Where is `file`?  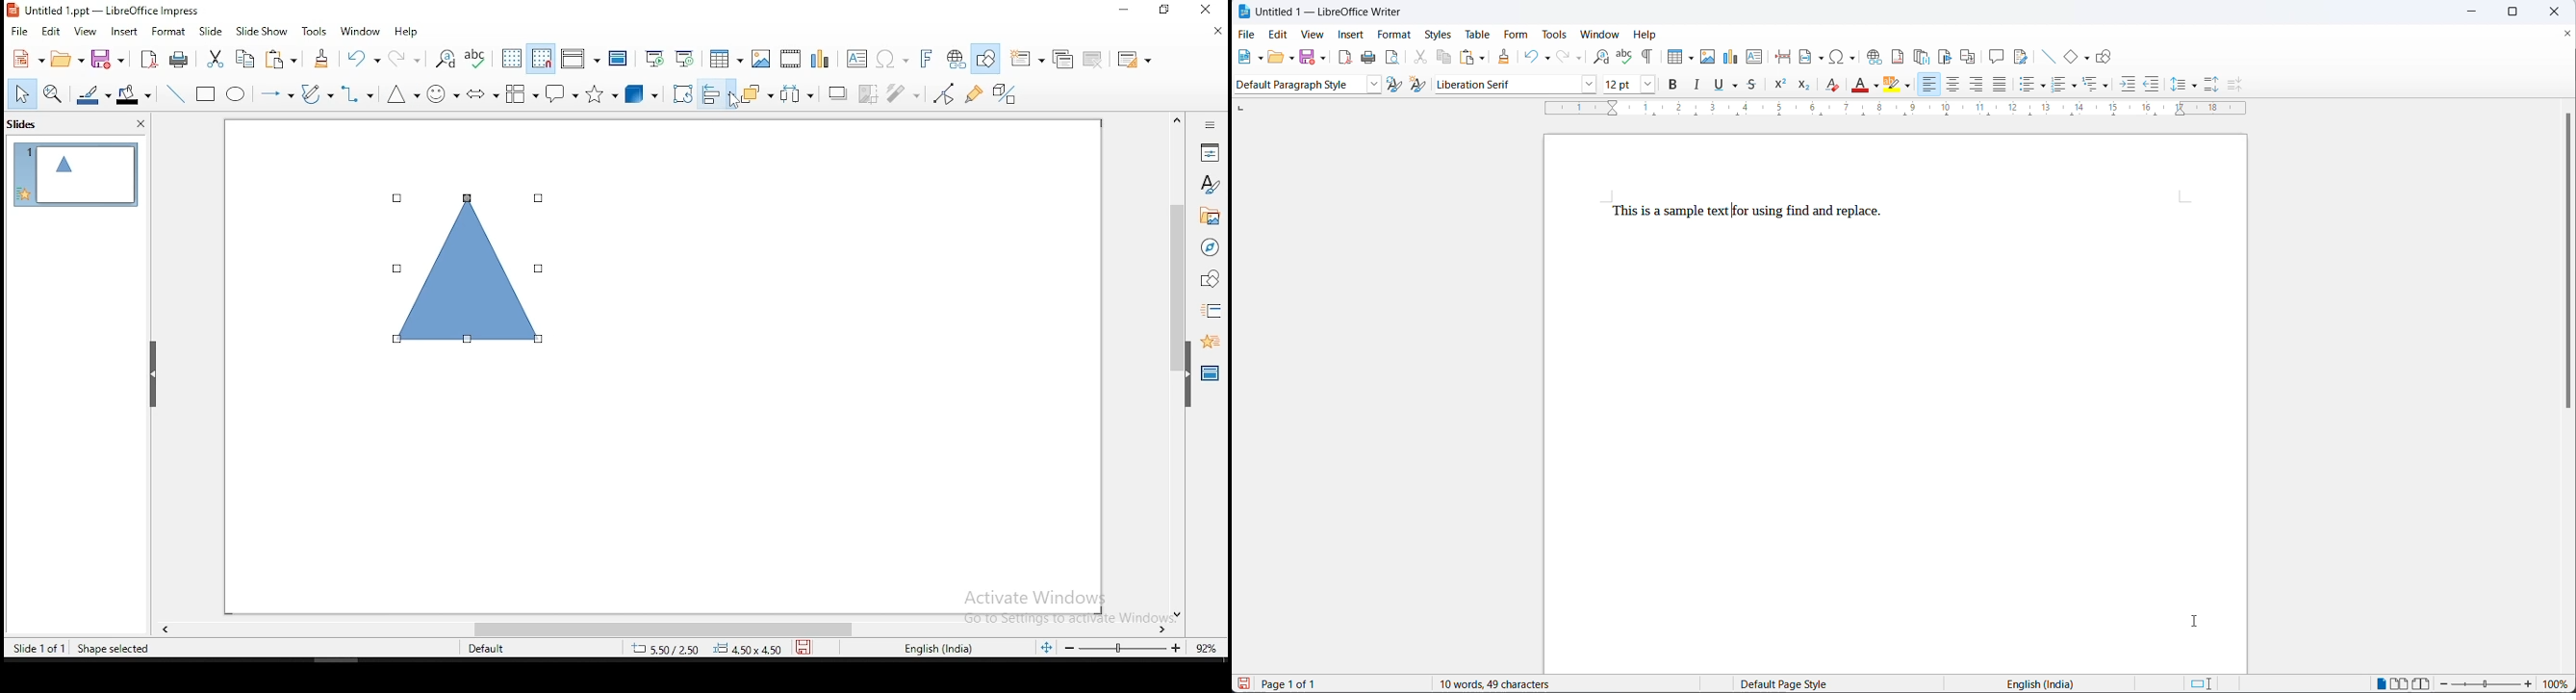
file is located at coordinates (1247, 33).